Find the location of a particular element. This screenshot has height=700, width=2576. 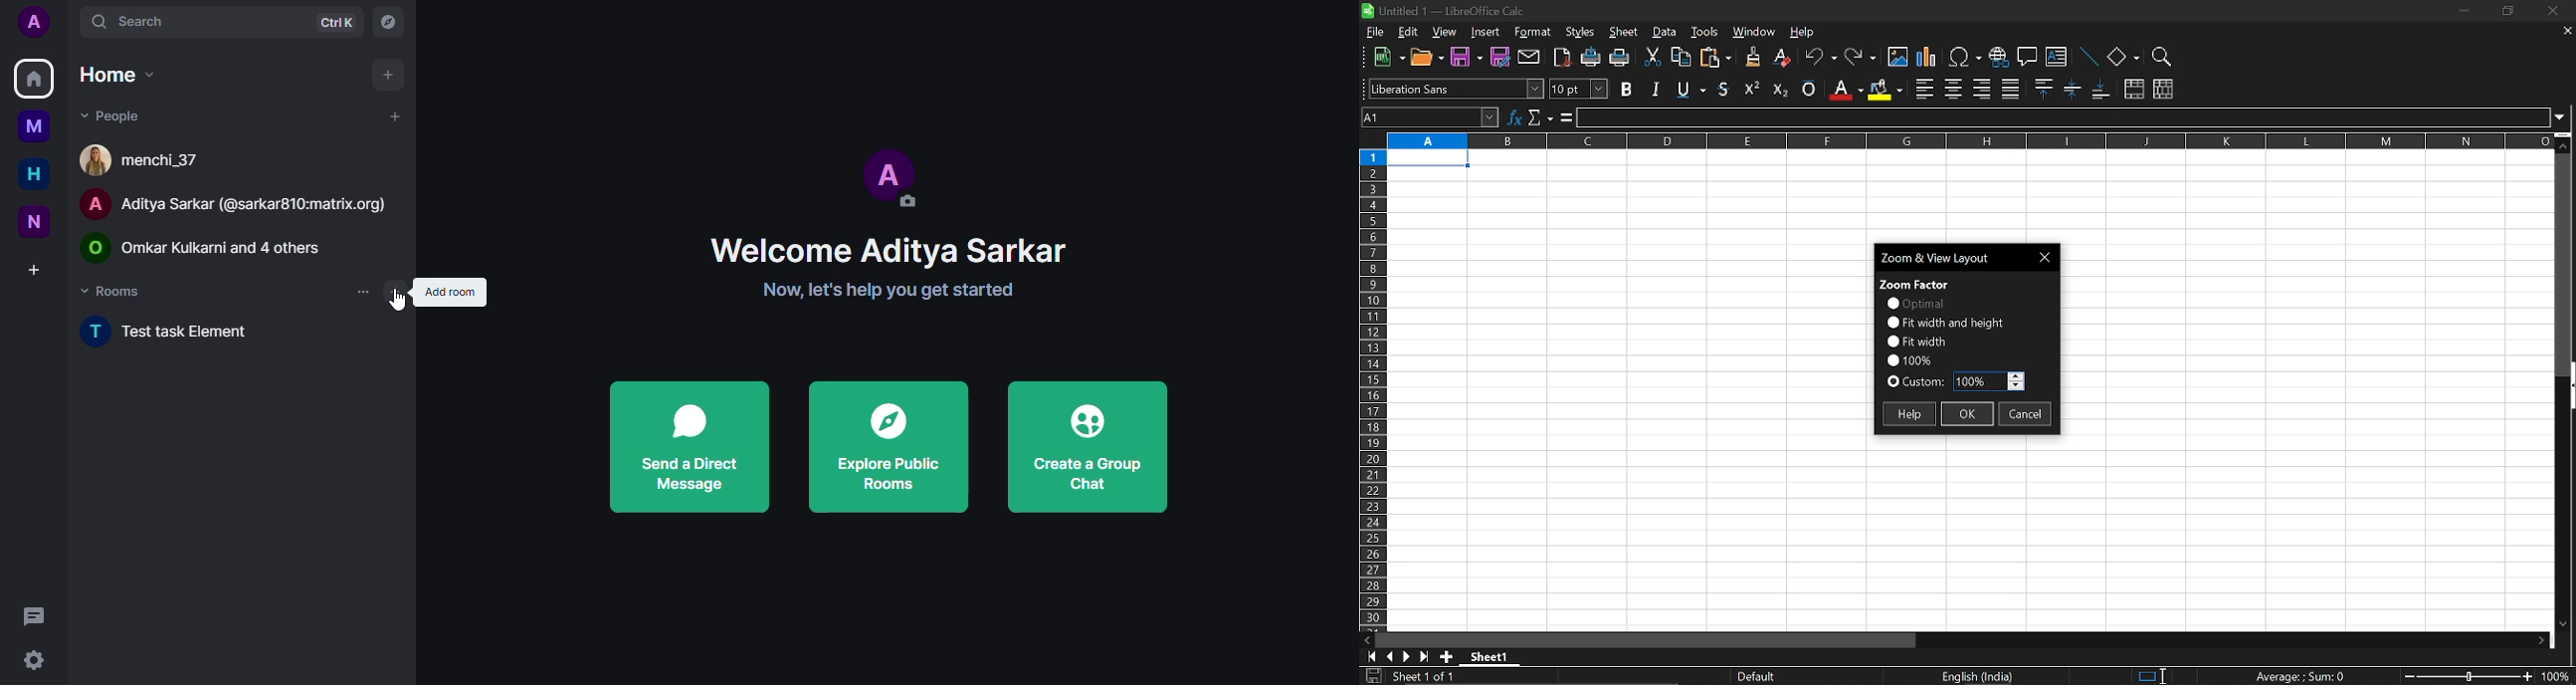

move right is located at coordinates (2546, 640).